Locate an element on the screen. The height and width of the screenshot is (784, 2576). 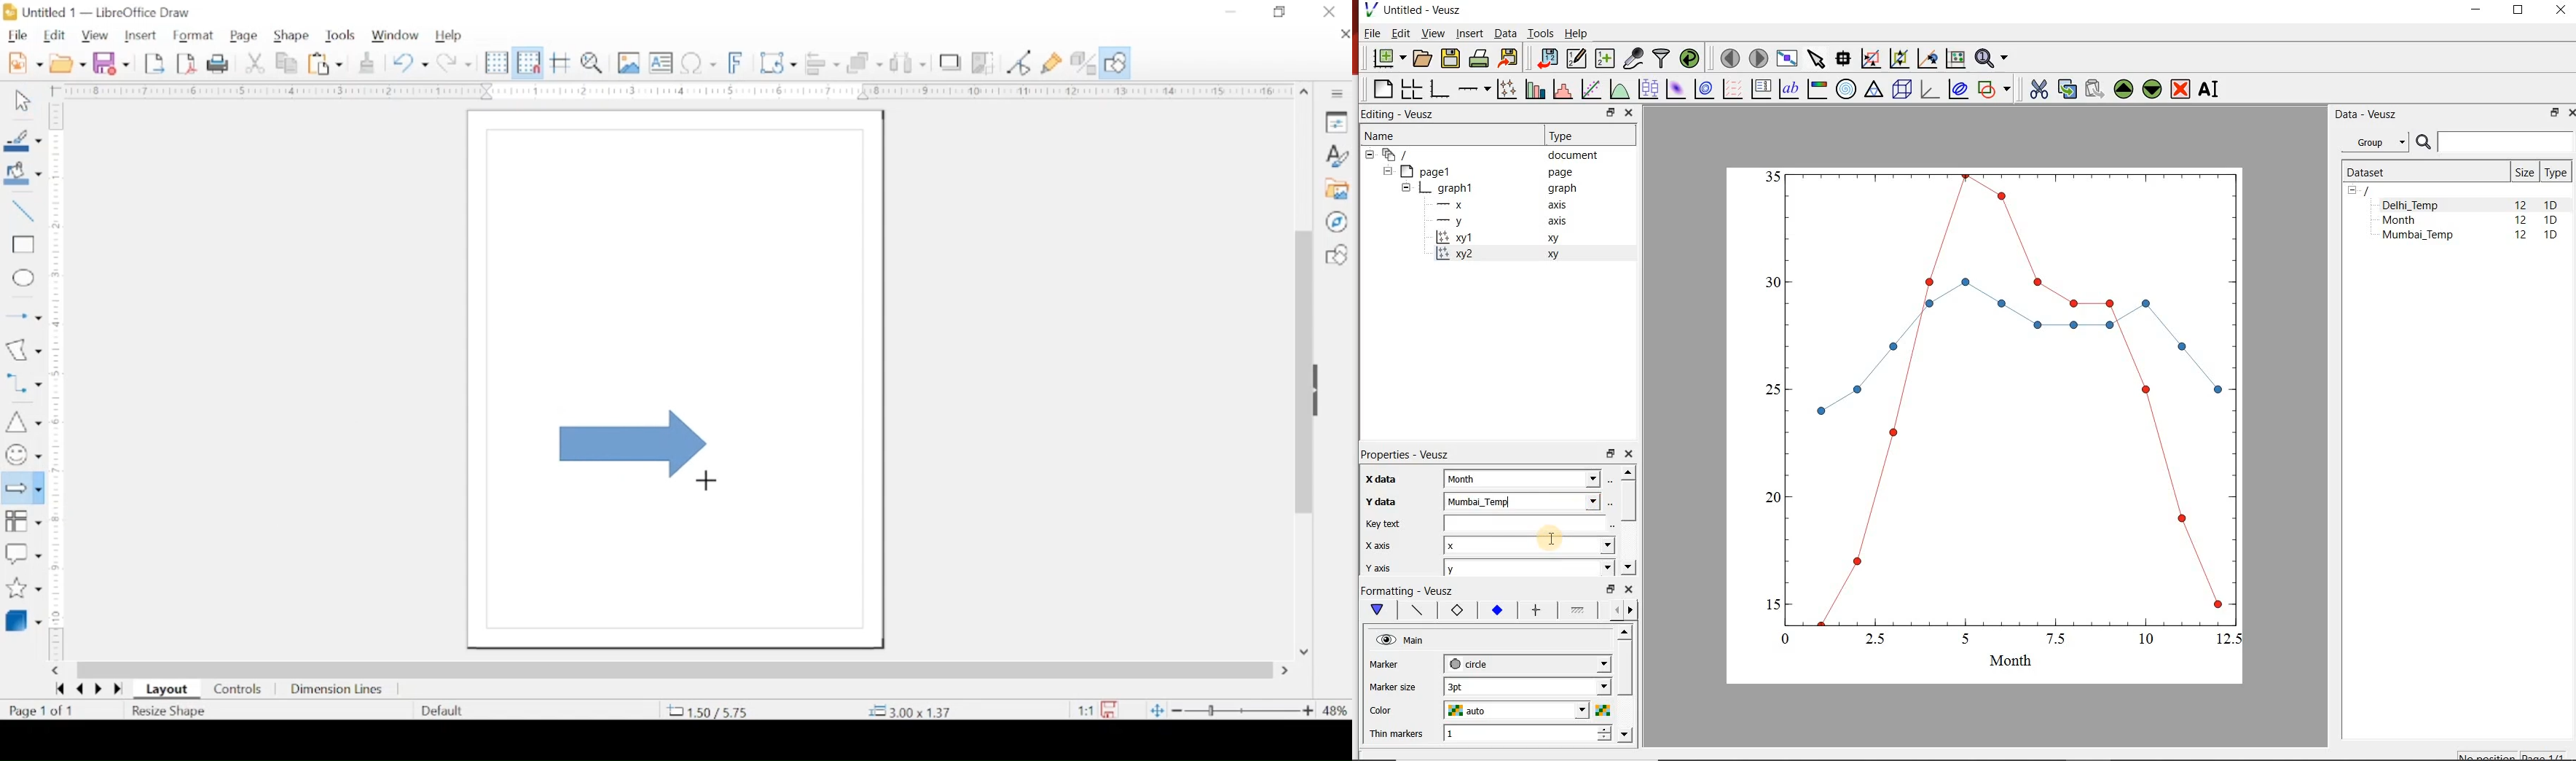
Data - Veusz is located at coordinates (2368, 114).